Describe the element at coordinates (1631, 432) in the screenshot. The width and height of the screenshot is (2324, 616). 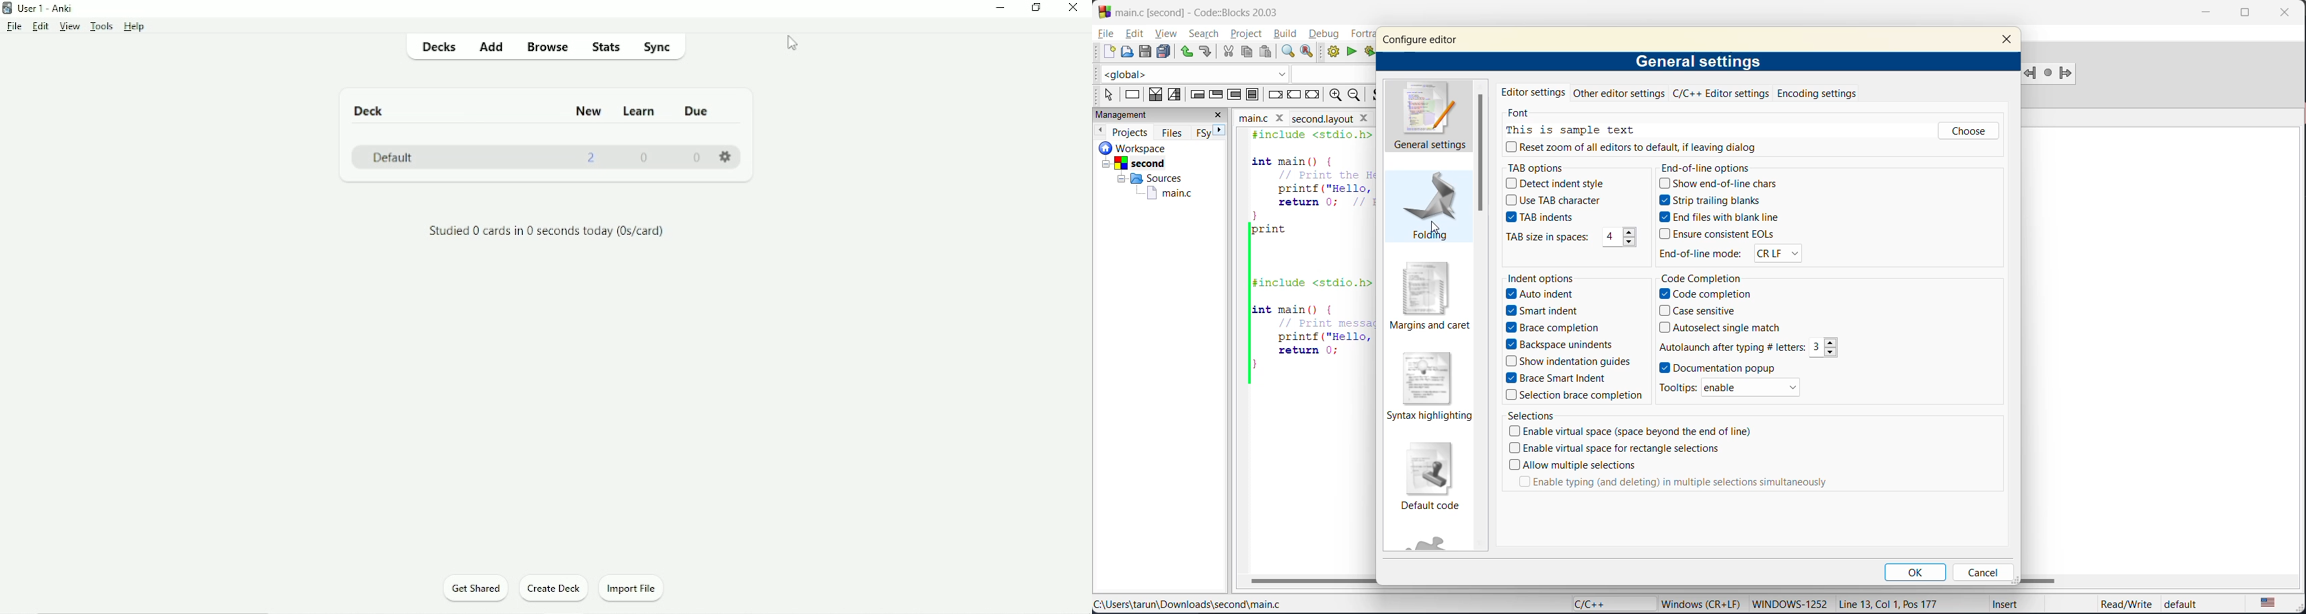
I see `Enable virtual space (space beyond the end of line)` at that location.